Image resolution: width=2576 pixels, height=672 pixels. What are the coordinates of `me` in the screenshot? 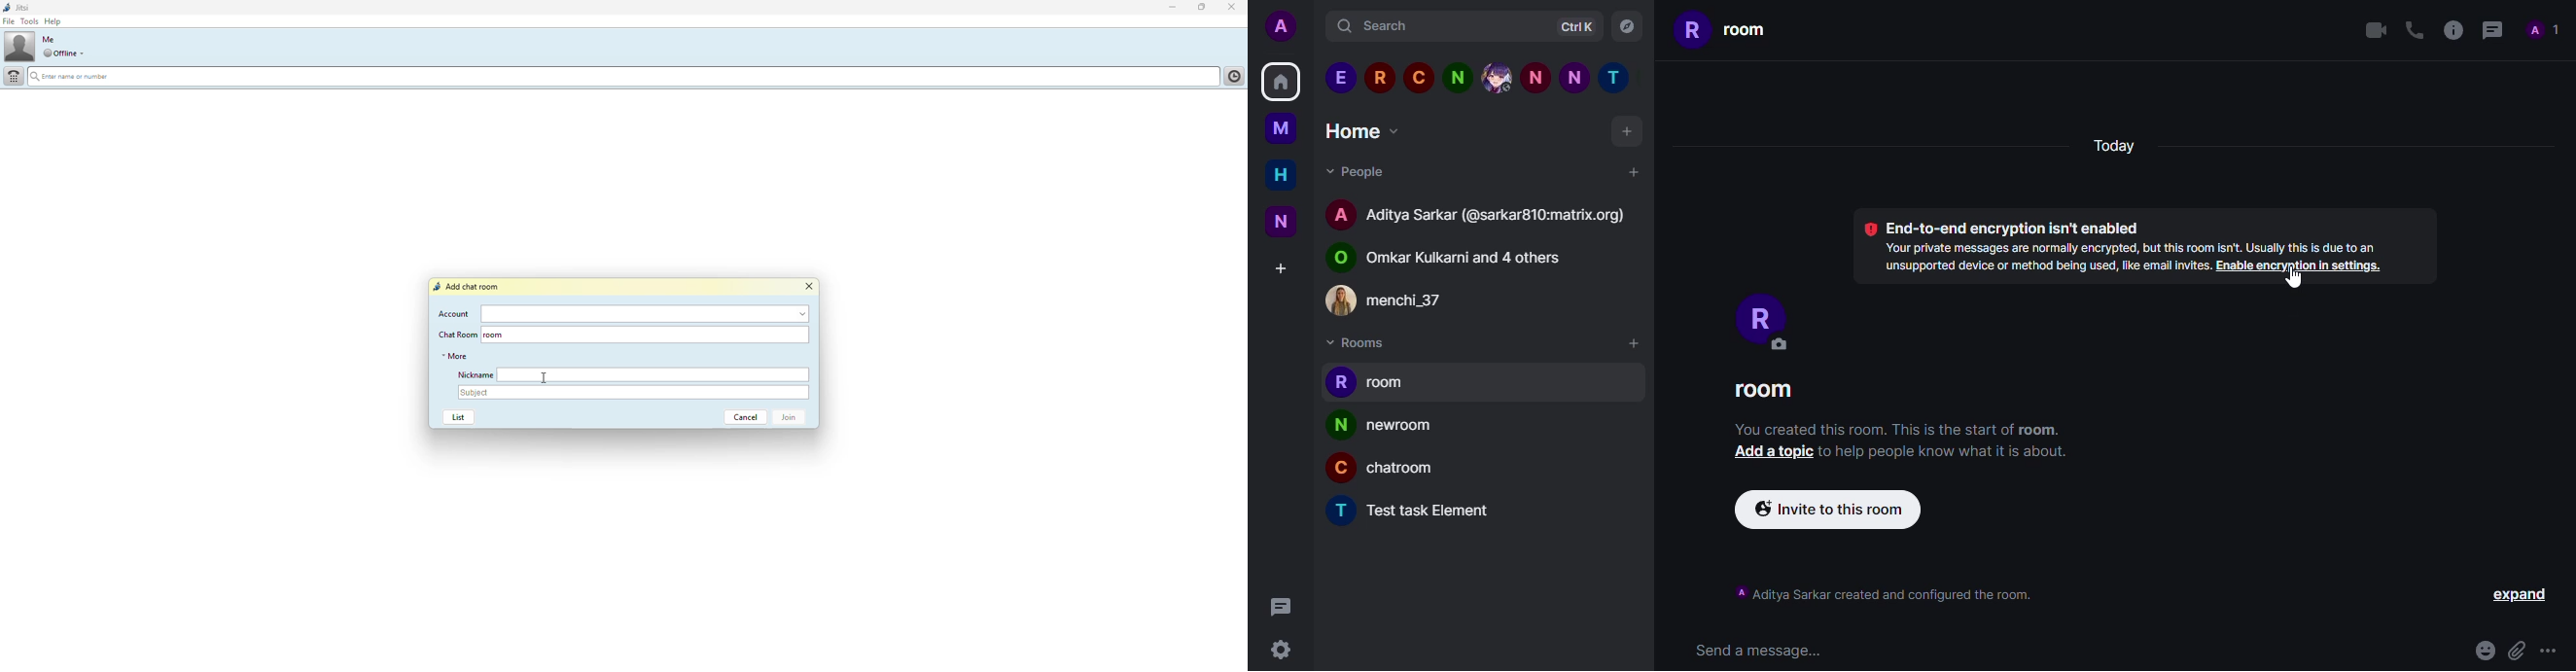 It's located at (48, 39).